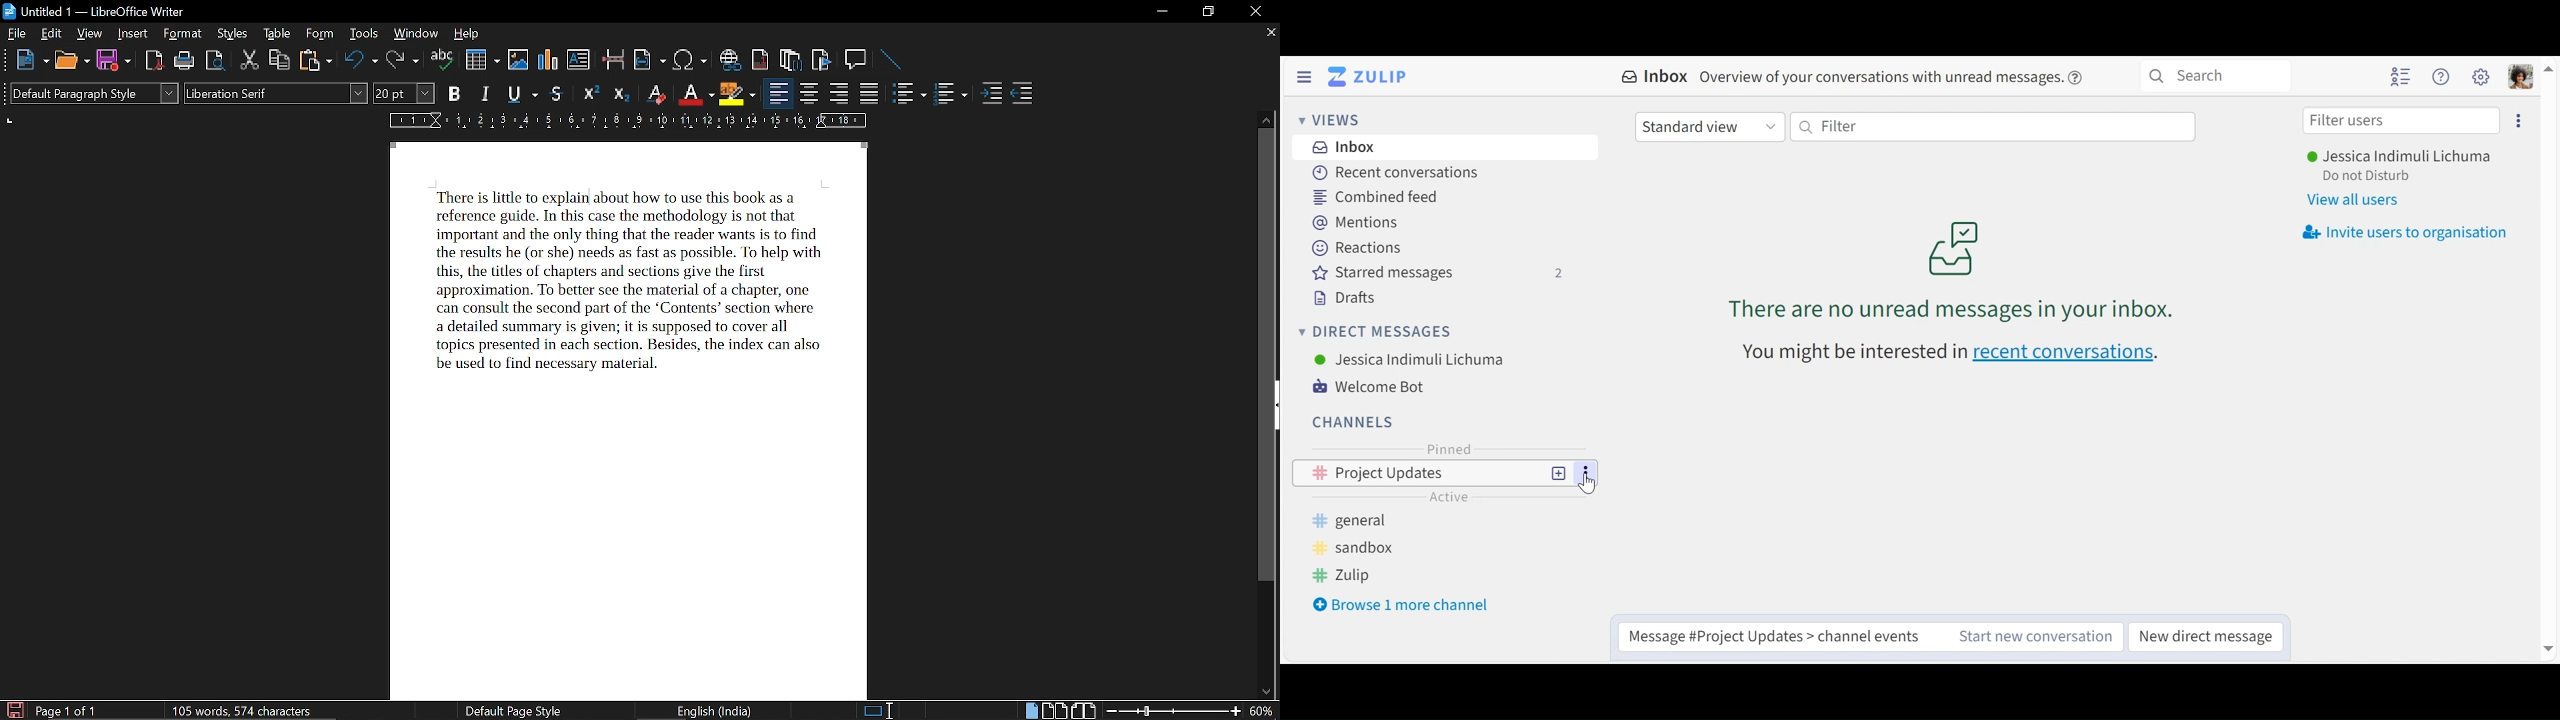 The image size is (2576, 728). What do you see at coordinates (1022, 94) in the screenshot?
I see `decrease indent` at bounding box center [1022, 94].